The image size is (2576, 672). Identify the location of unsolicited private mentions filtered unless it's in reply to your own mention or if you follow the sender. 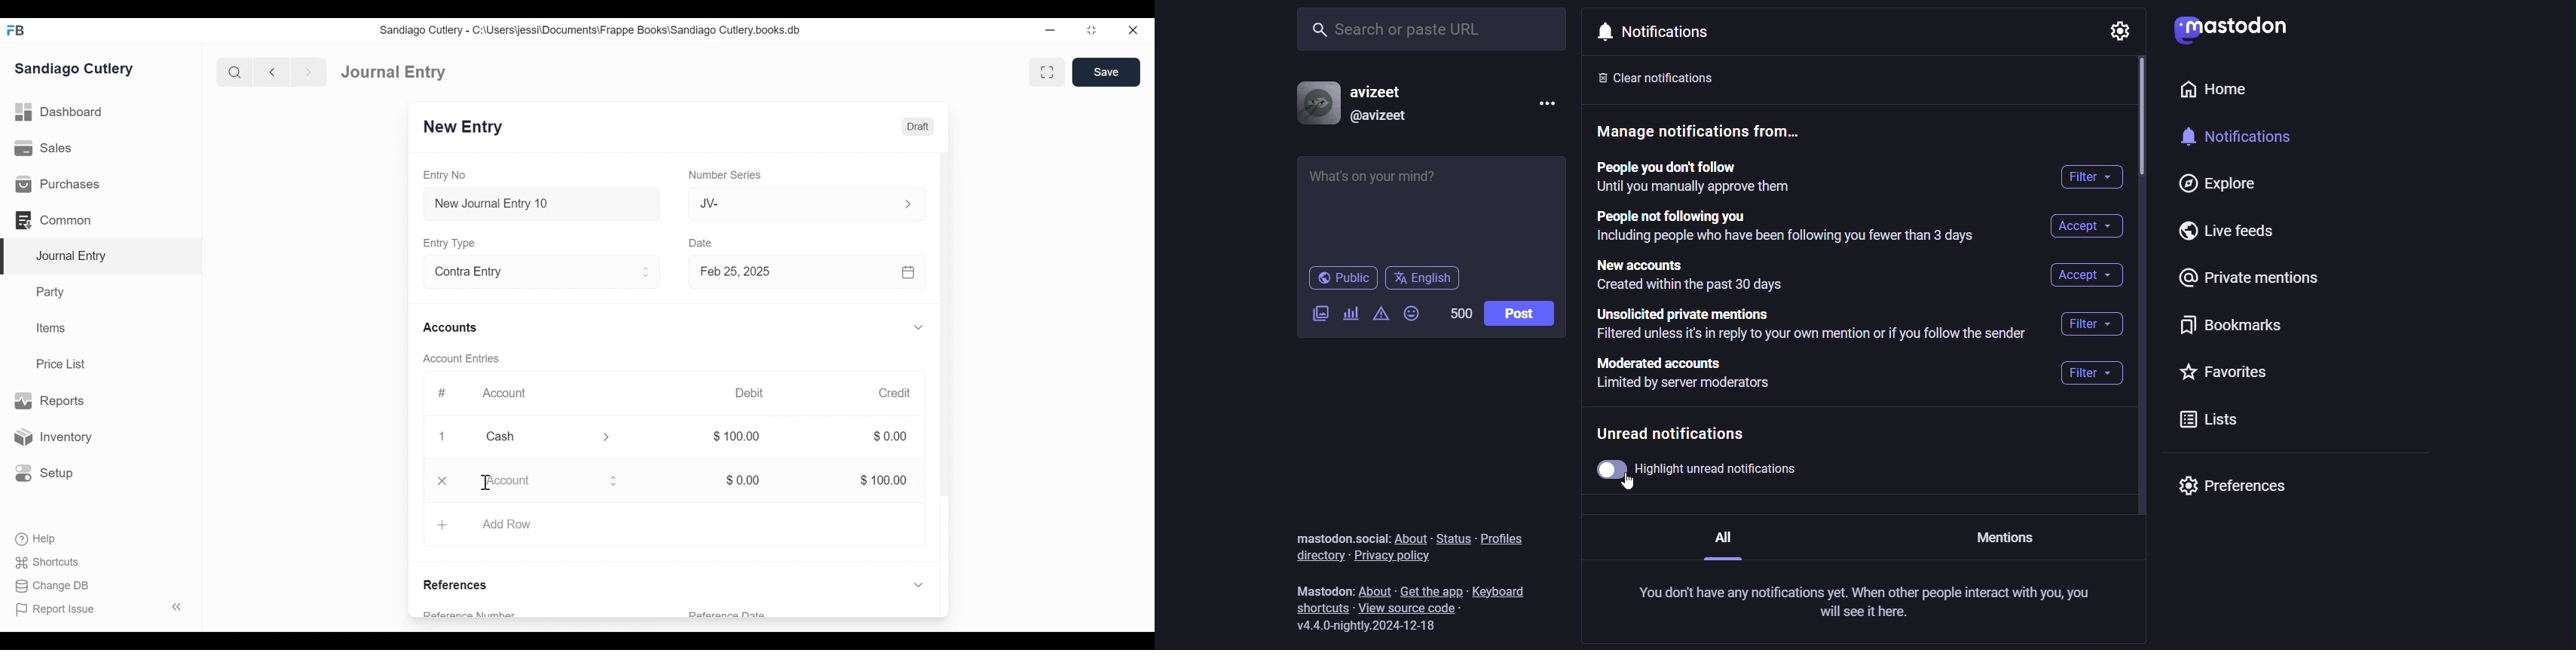
(1809, 326).